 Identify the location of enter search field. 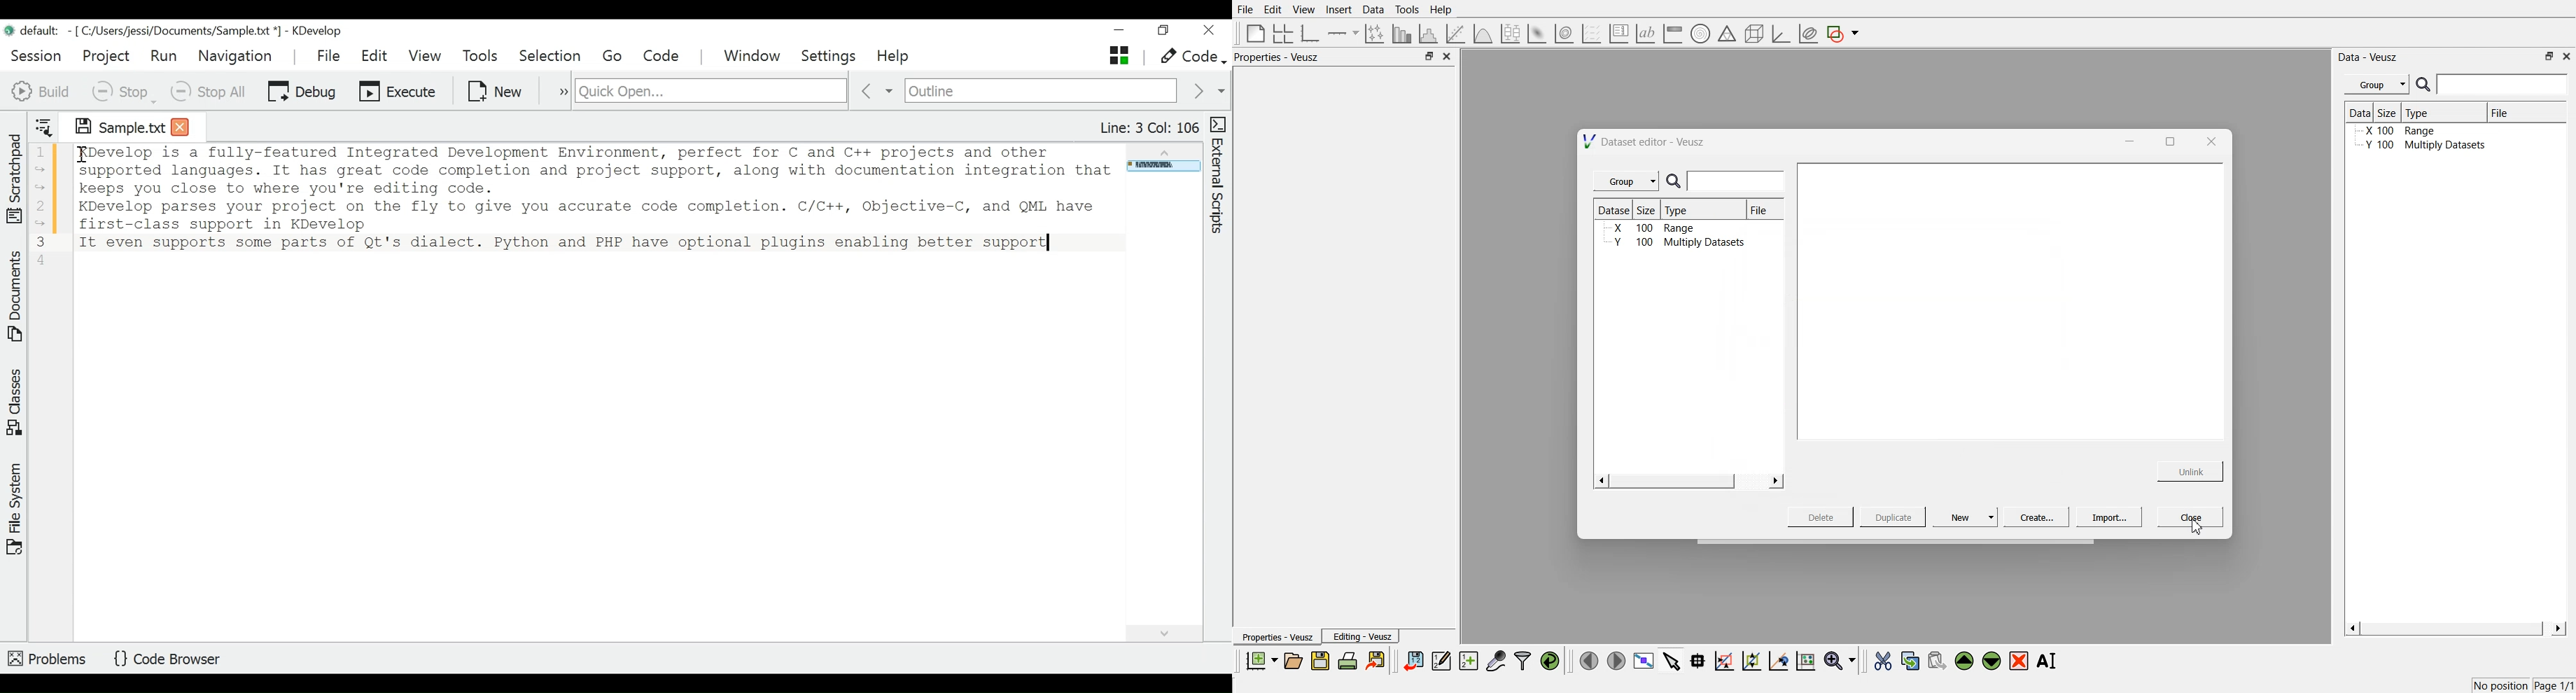
(1738, 181).